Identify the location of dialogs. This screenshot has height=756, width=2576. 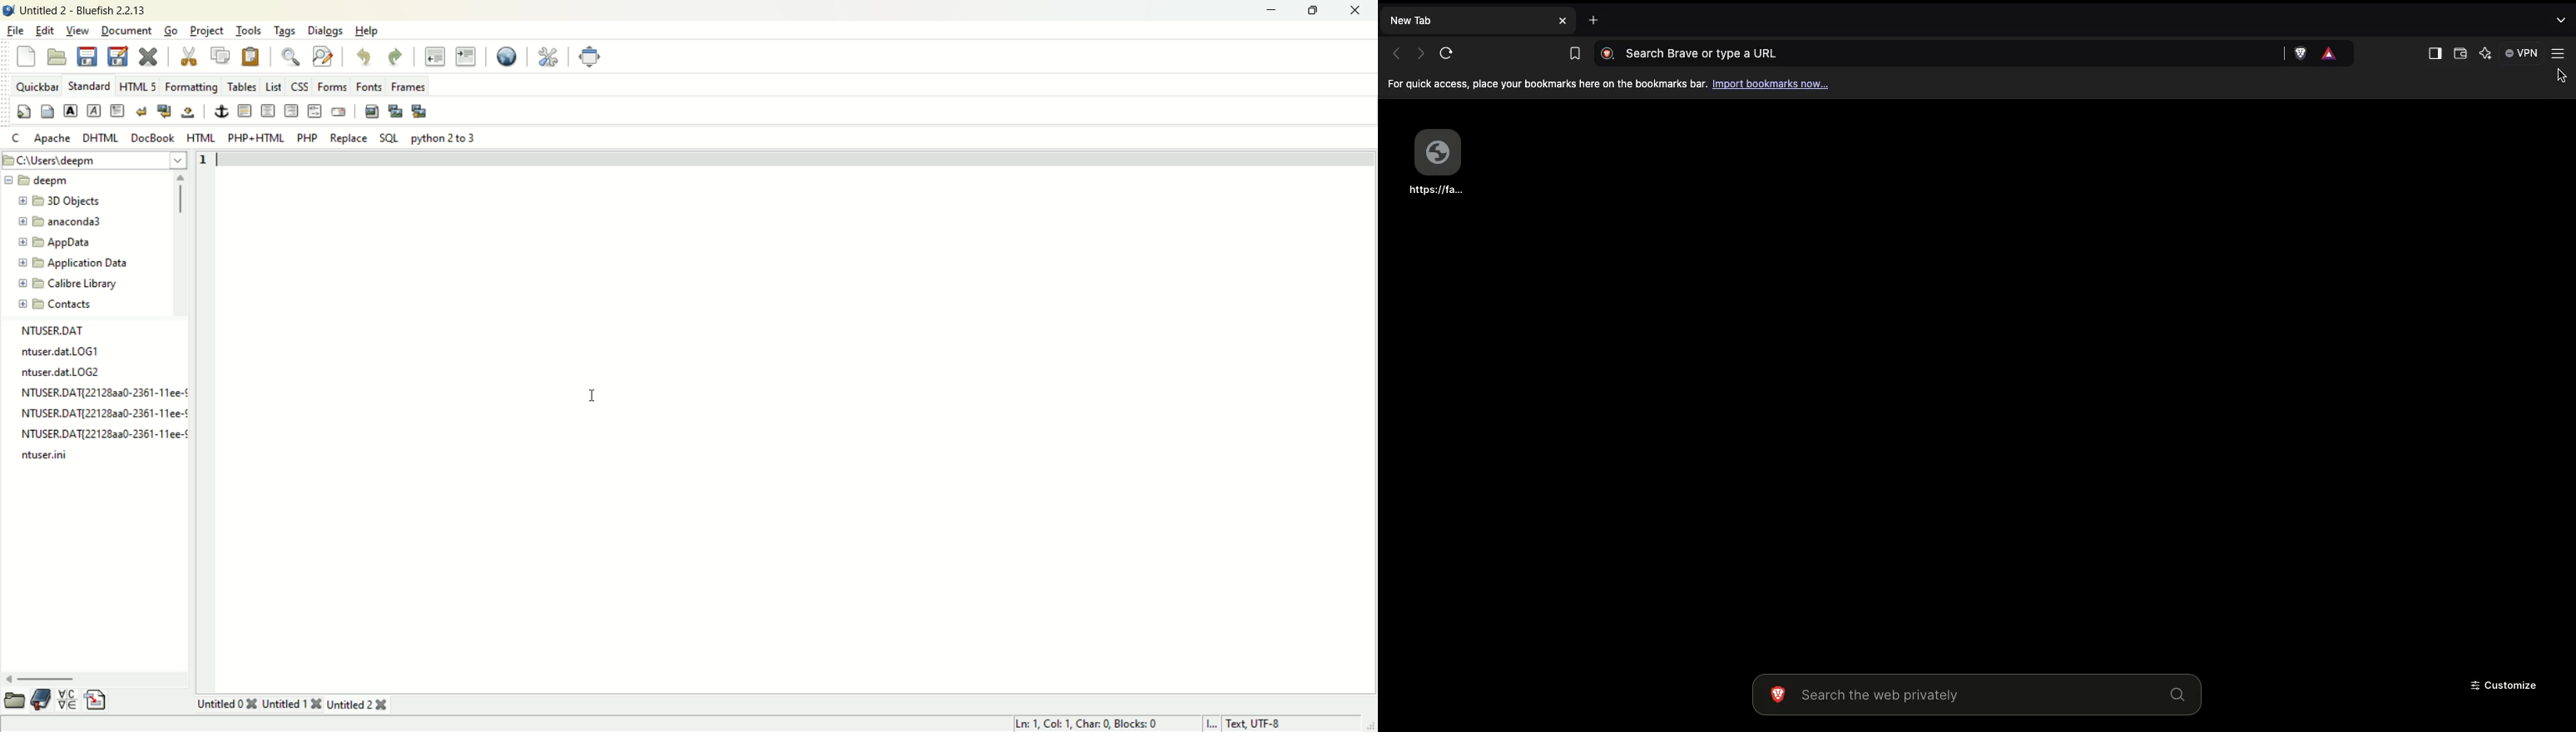
(325, 31).